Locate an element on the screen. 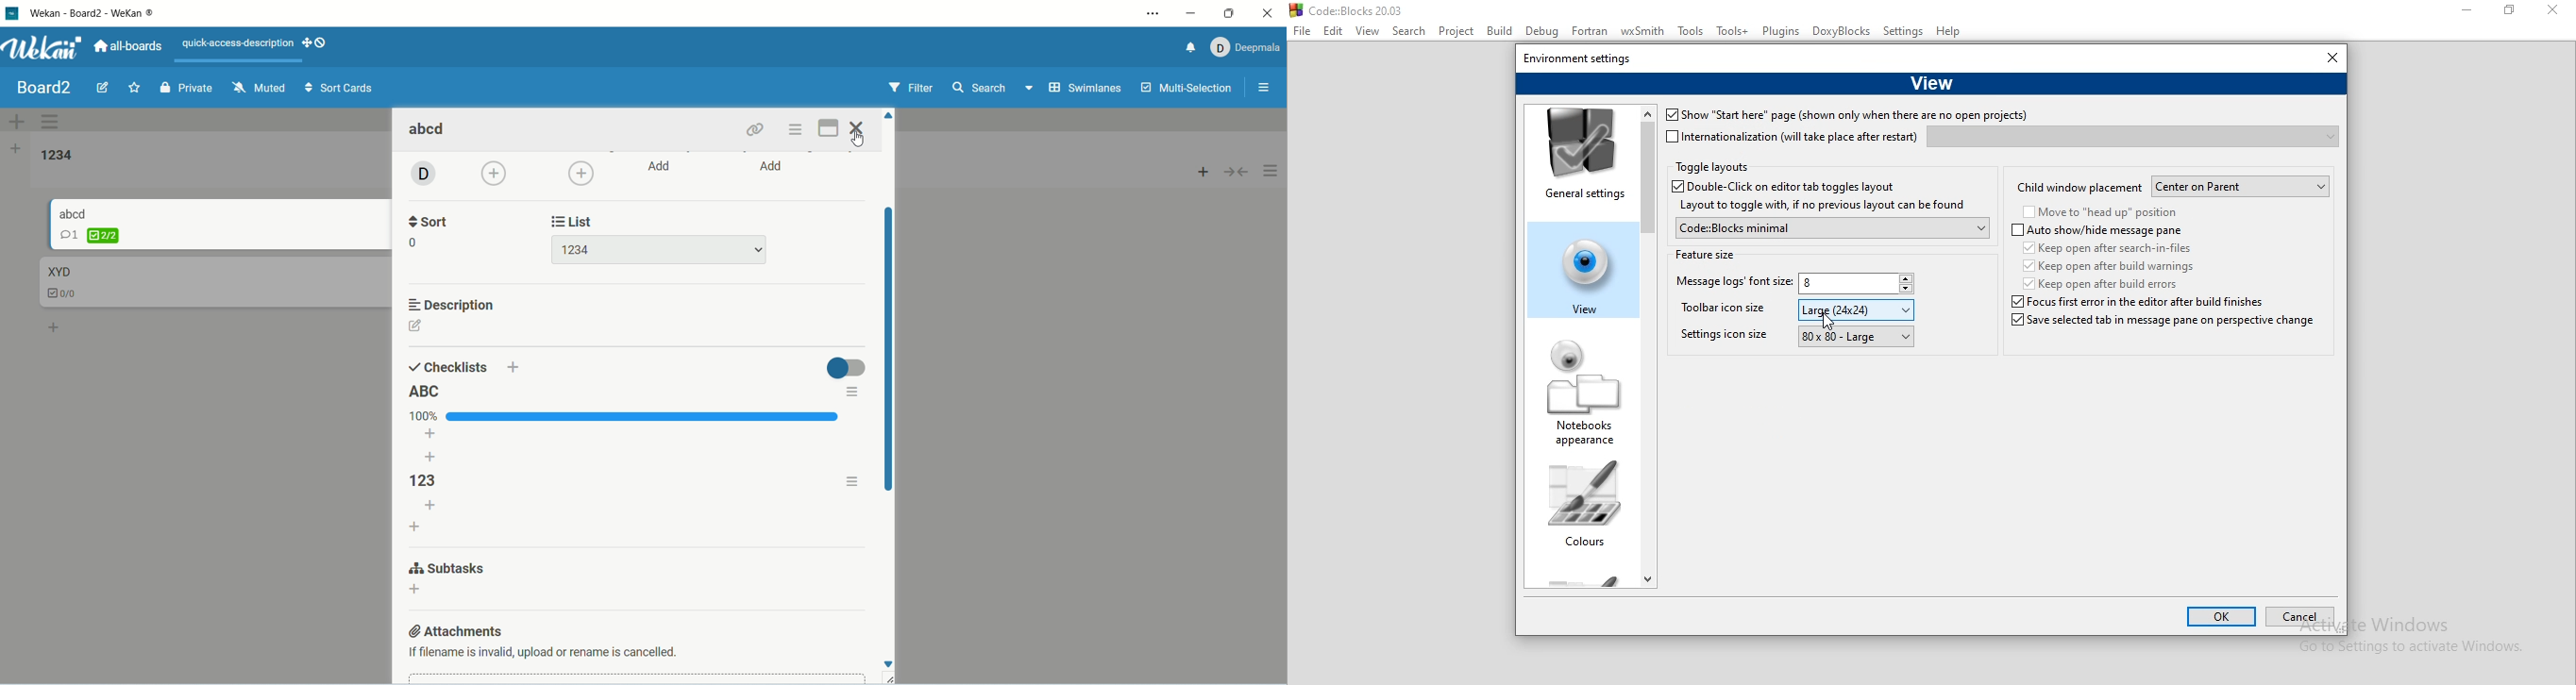 Image resolution: width=2576 pixels, height=700 pixels. Keep open after search-in-files  is located at coordinates (2112, 247).